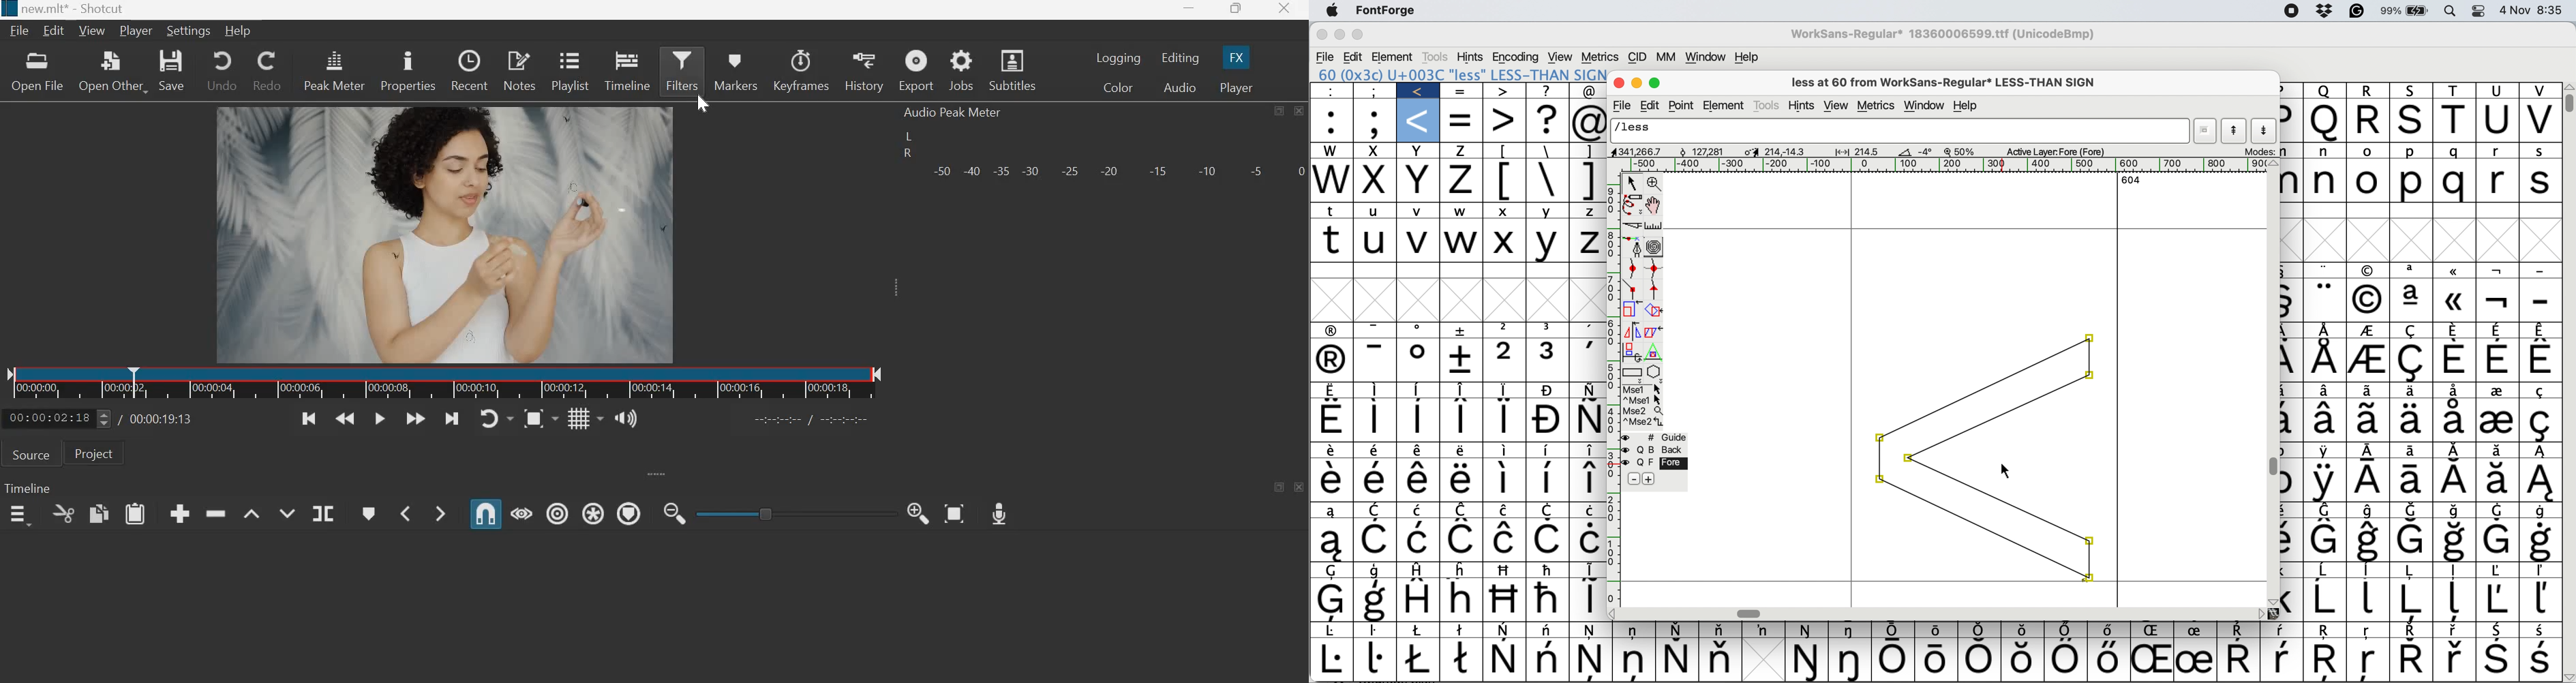 This screenshot has width=2576, height=700. What do you see at coordinates (1462, 600) in the screenshot?
I see `Symbol` at bounding box center [1462, 600].